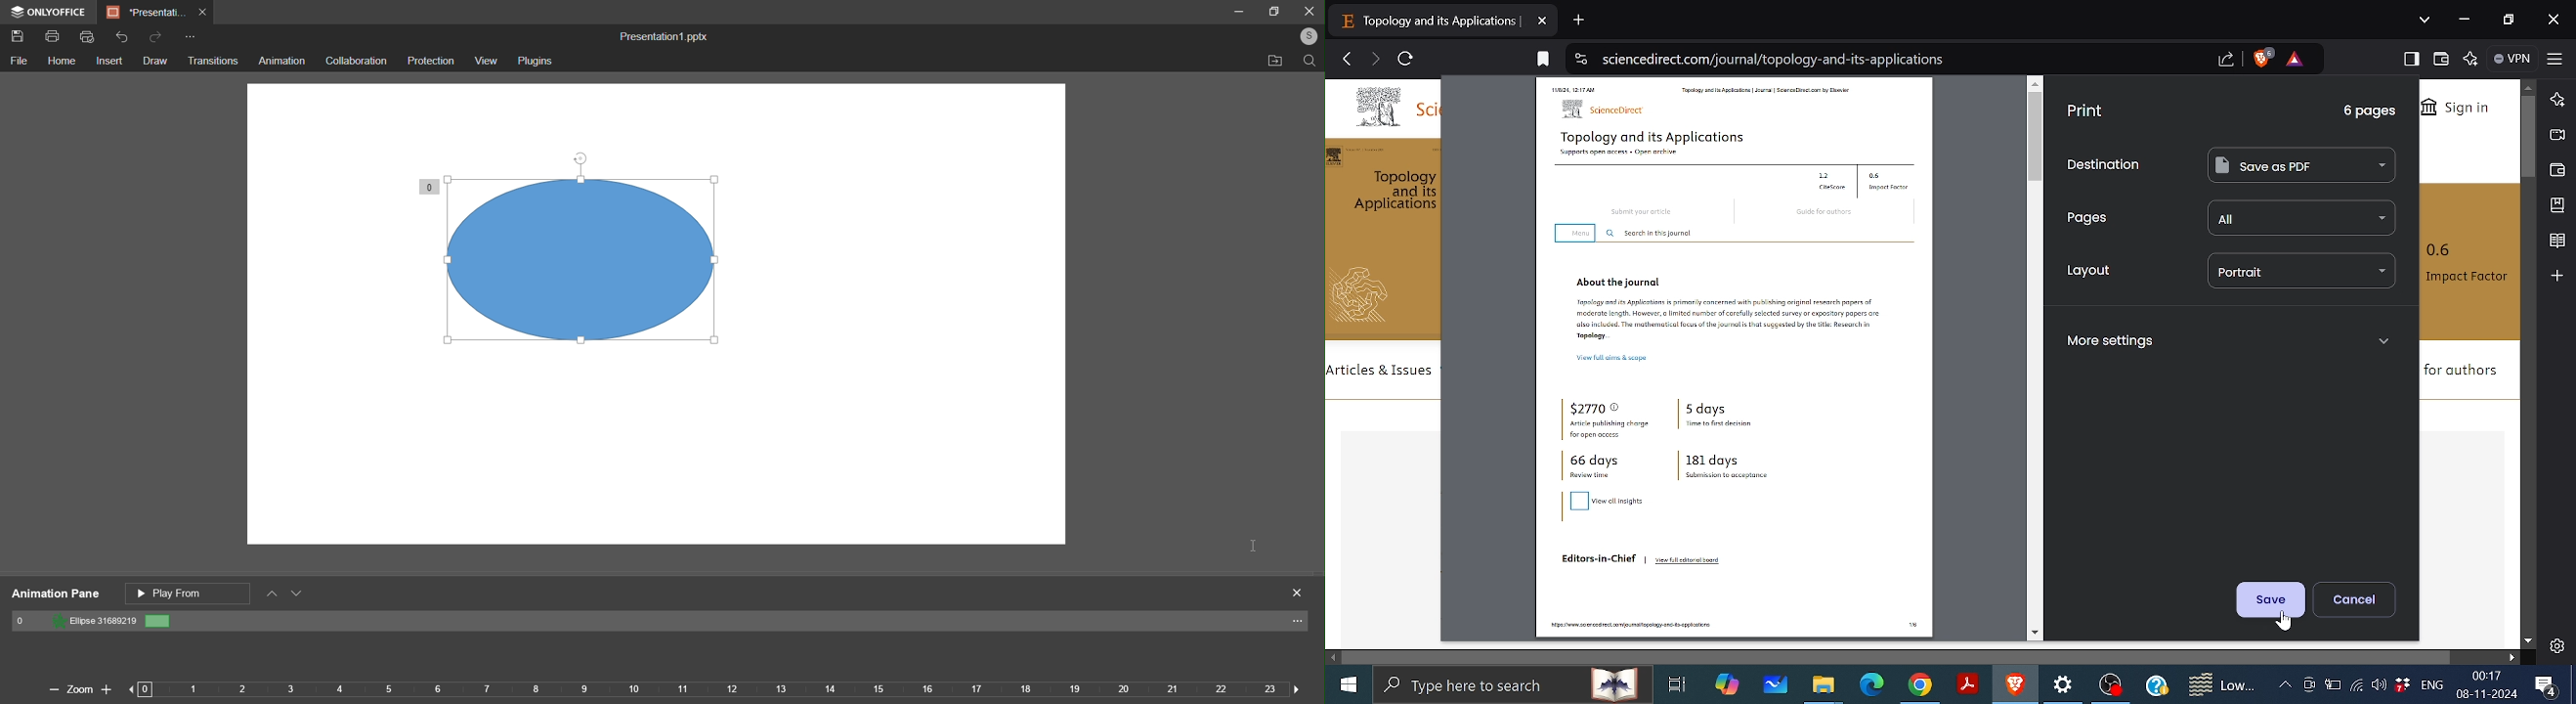 This screenshot has height=728, width=2576. What do you see at coordinates (2355, 600) in the screenshot?
I see `Cancel` at bounding box center [2355, 600].